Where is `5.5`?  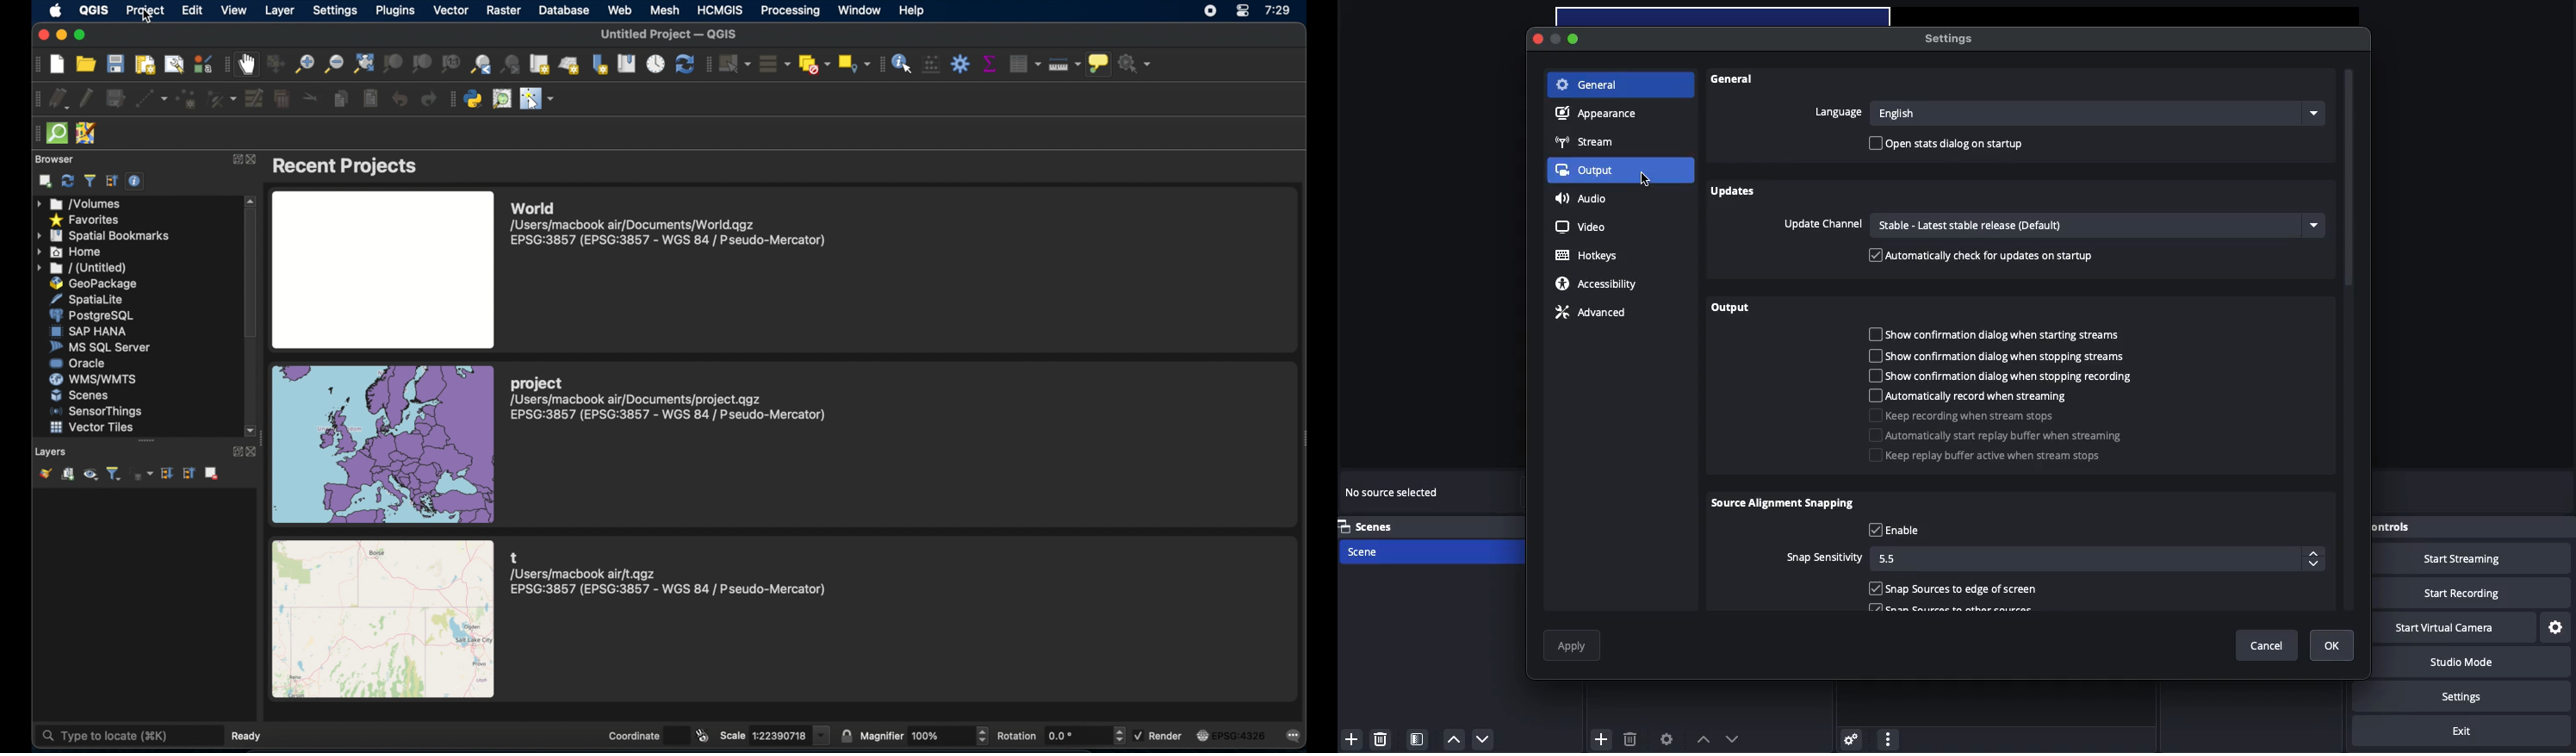 5.5 is located at coordinates (2098, 561).